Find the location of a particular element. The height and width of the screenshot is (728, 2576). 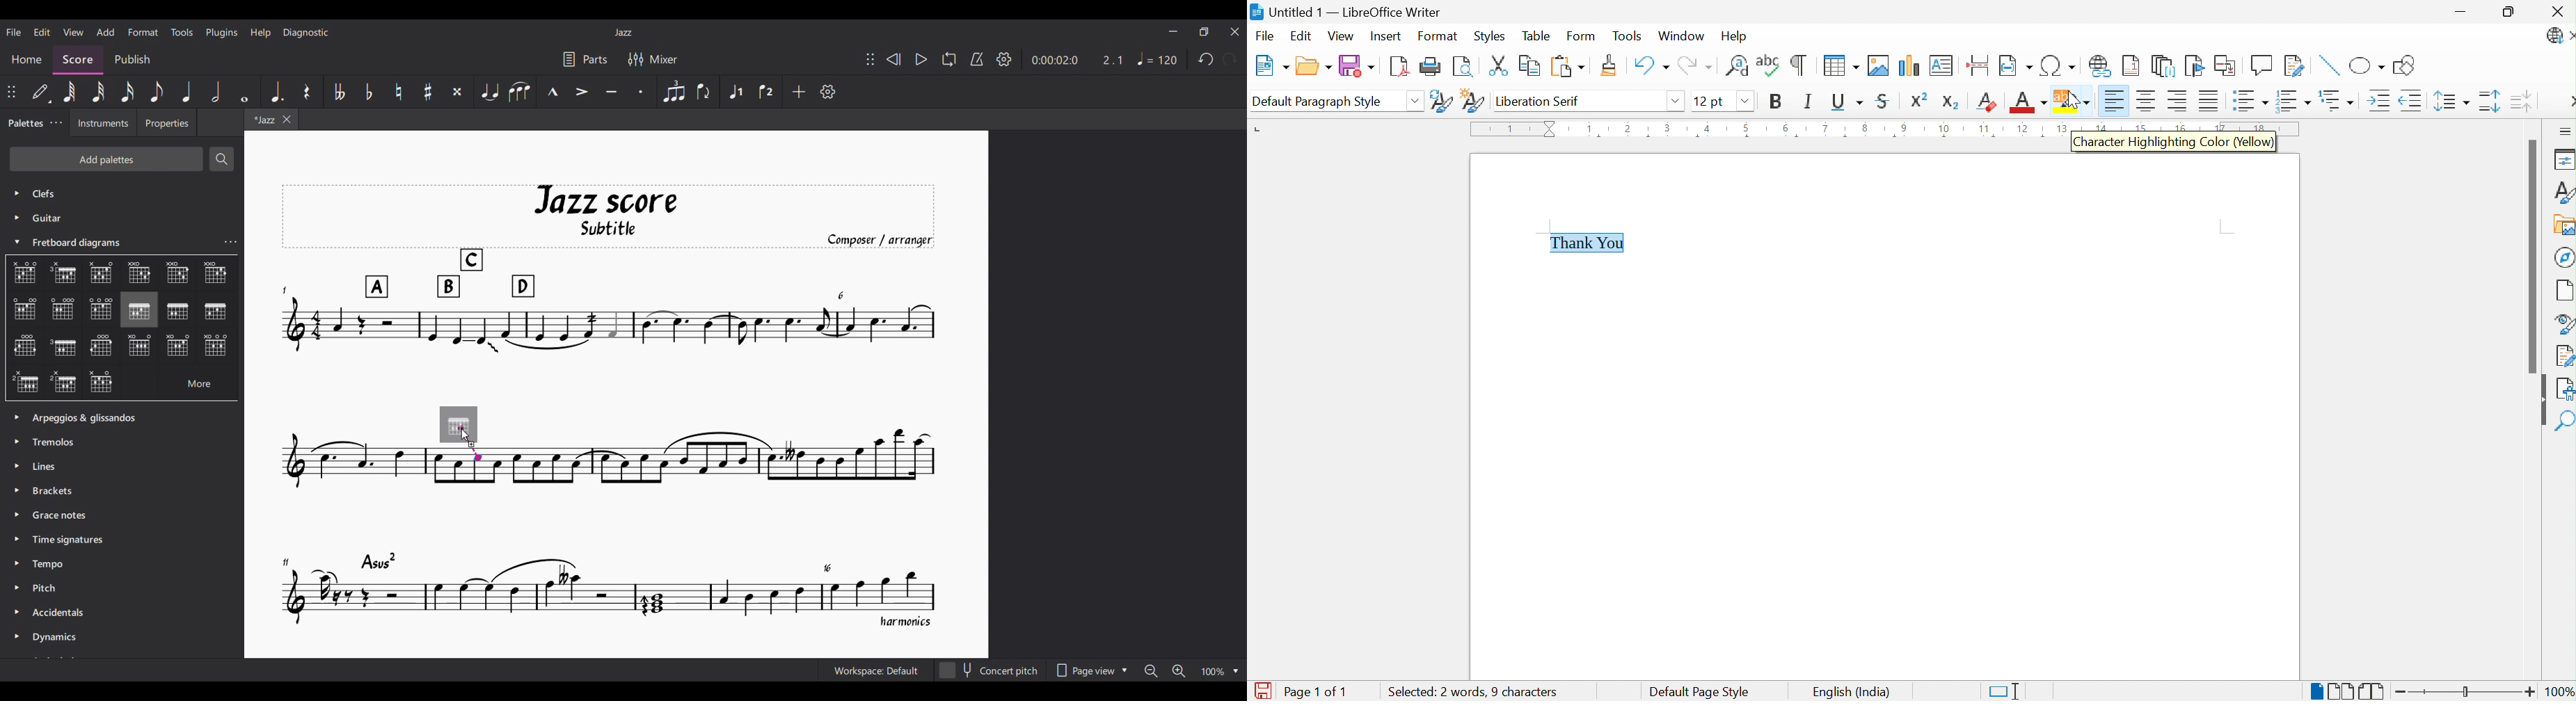

Insert Hyperlink is located at coordinates (2100, 67).